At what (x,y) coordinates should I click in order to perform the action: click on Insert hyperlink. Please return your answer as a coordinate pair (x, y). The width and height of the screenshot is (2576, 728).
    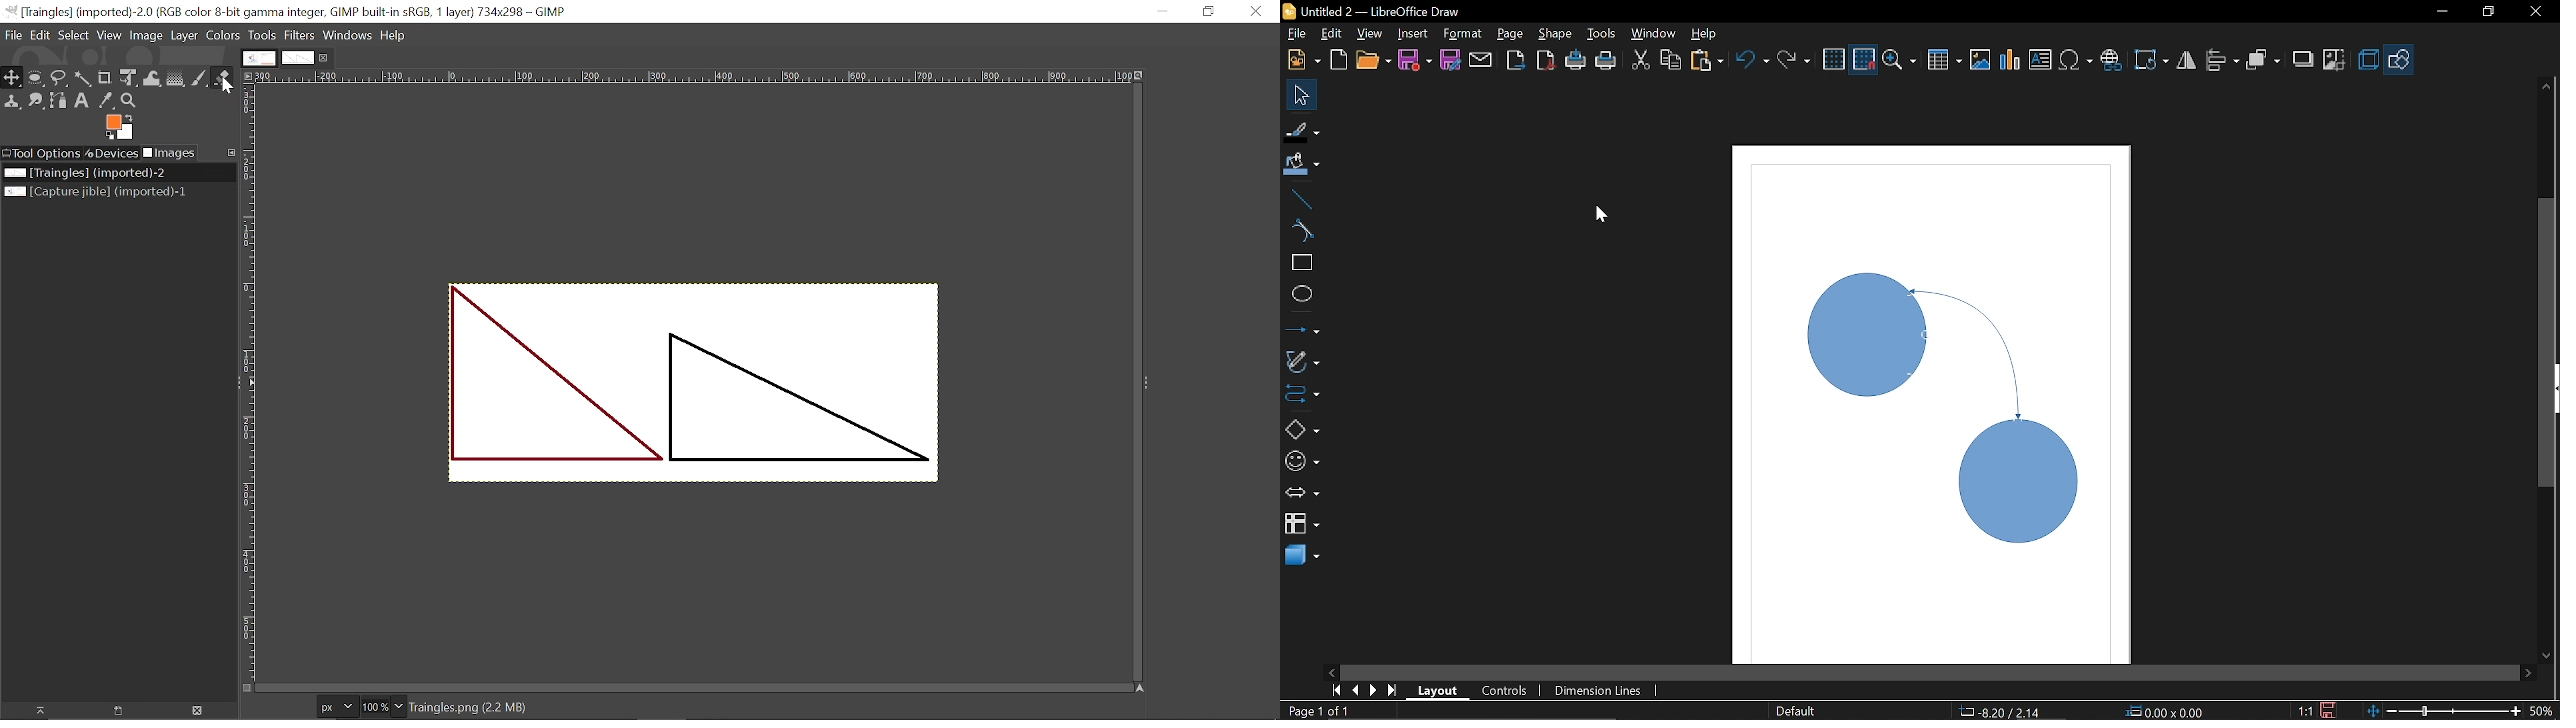
    Looking at the image, I should click on (2113, 61).